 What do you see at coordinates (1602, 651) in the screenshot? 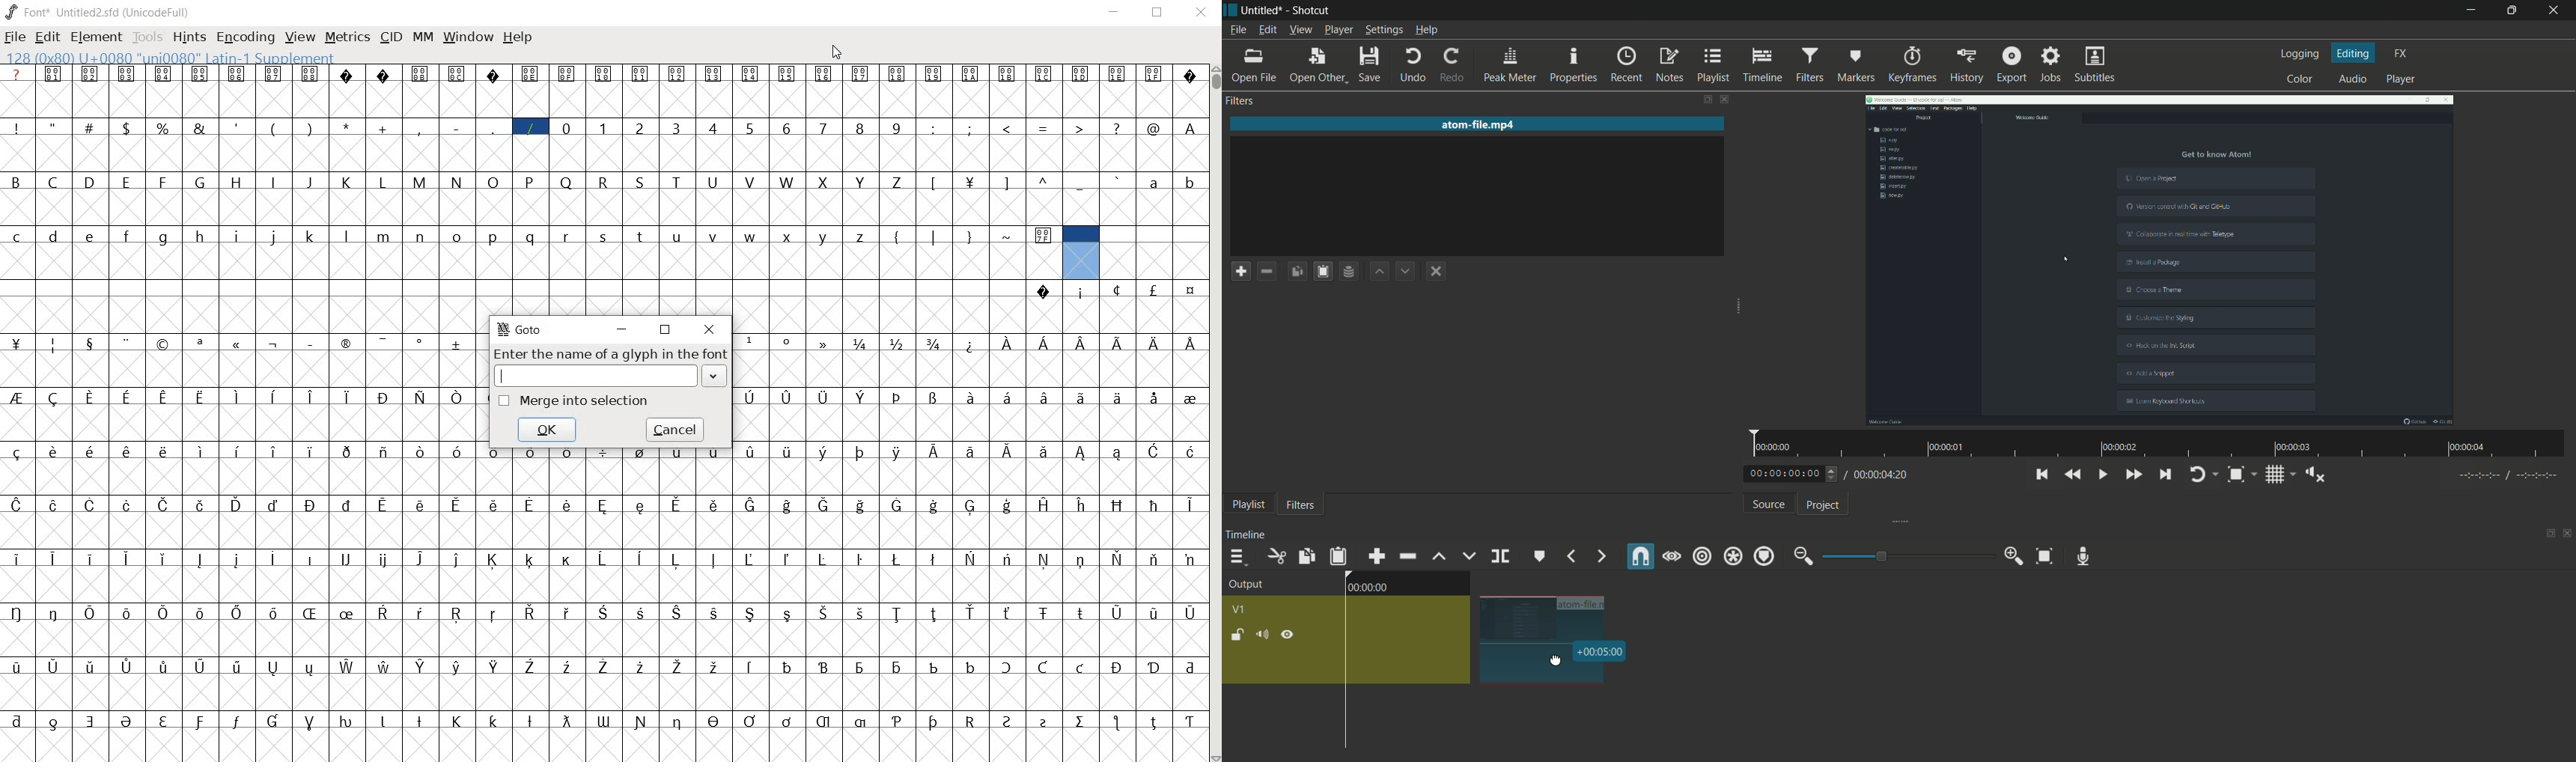
I see `time` at bounding box center [1602, 651].